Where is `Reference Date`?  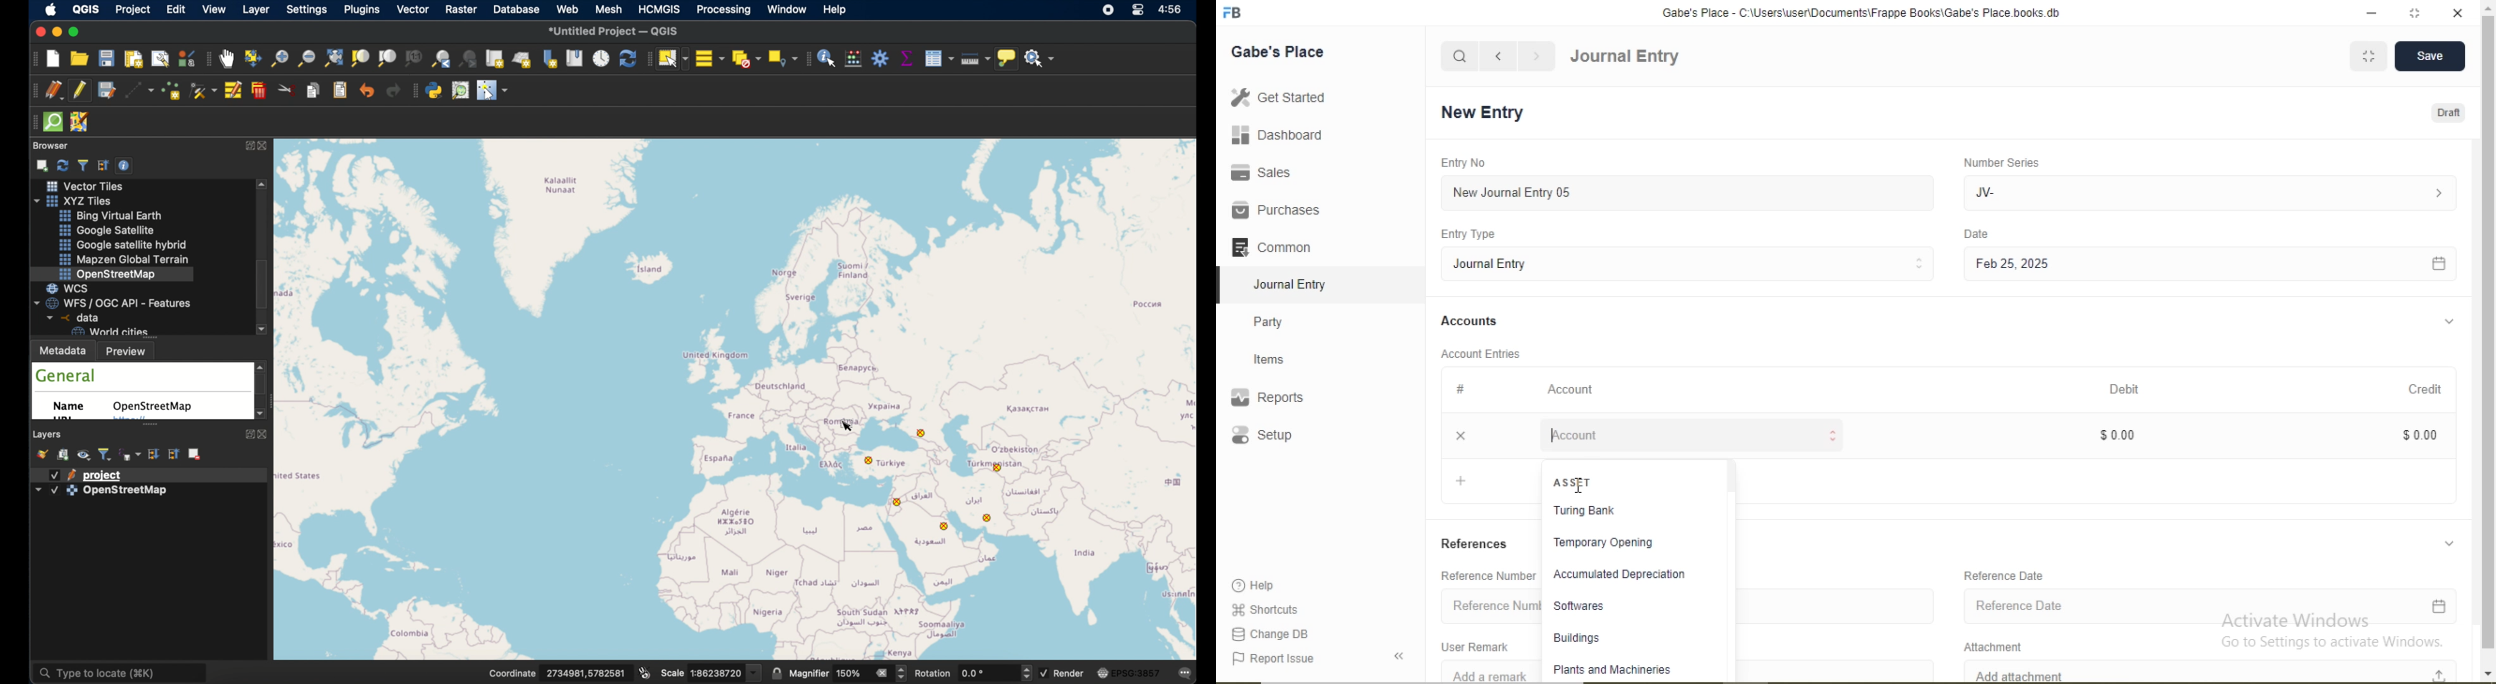
Reference Date is located at coordinates (2014, 575).